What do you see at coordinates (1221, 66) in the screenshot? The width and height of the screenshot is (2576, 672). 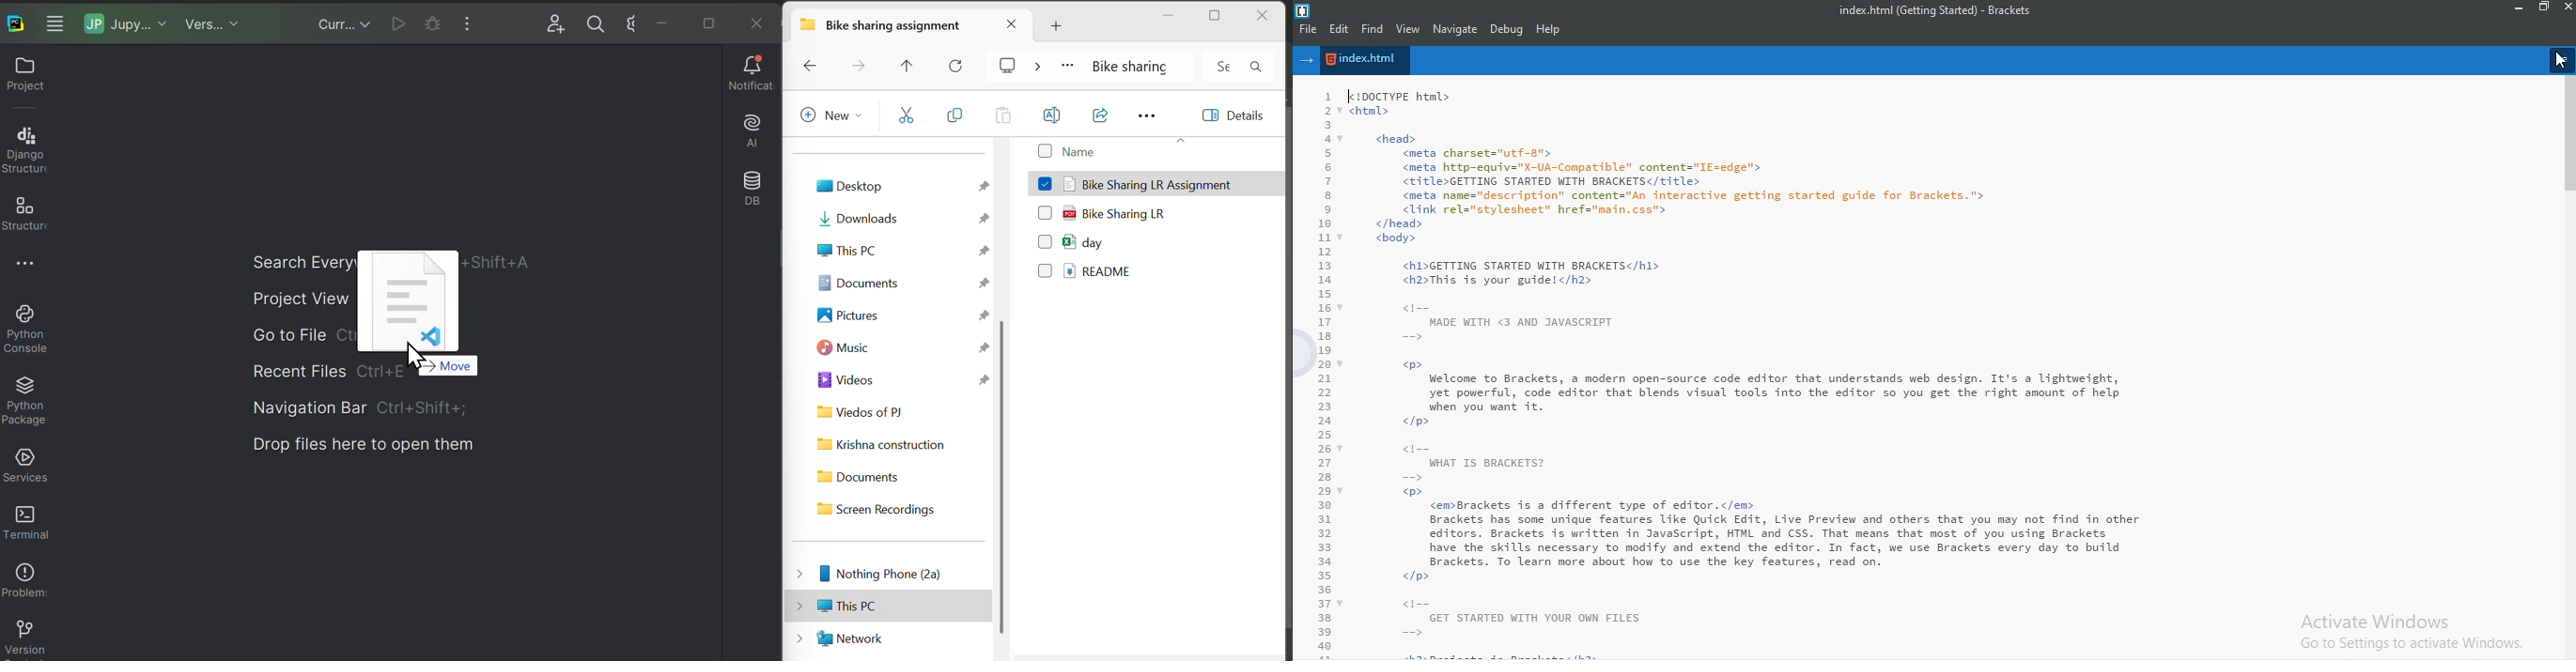 I see `` at bounding box center [1221, 66].